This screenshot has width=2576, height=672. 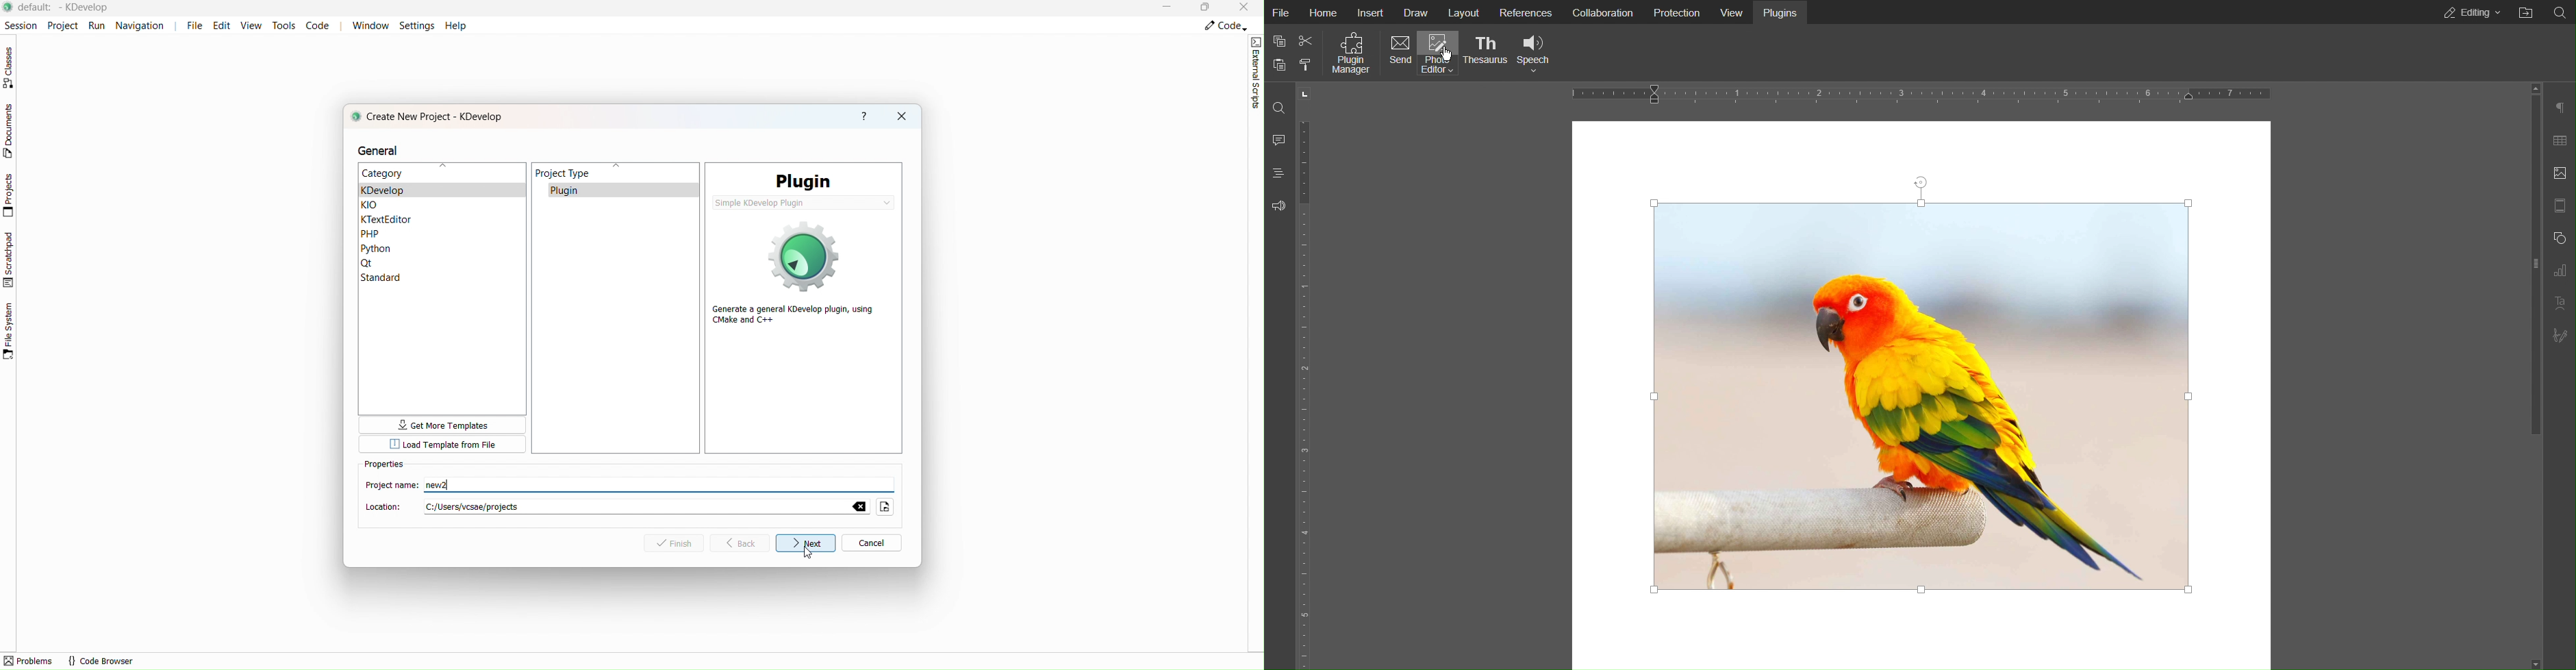 What do you see at coordinates (1417, 11) in the screenshot?
I see `Draw` at bounding box center [1417, 11].